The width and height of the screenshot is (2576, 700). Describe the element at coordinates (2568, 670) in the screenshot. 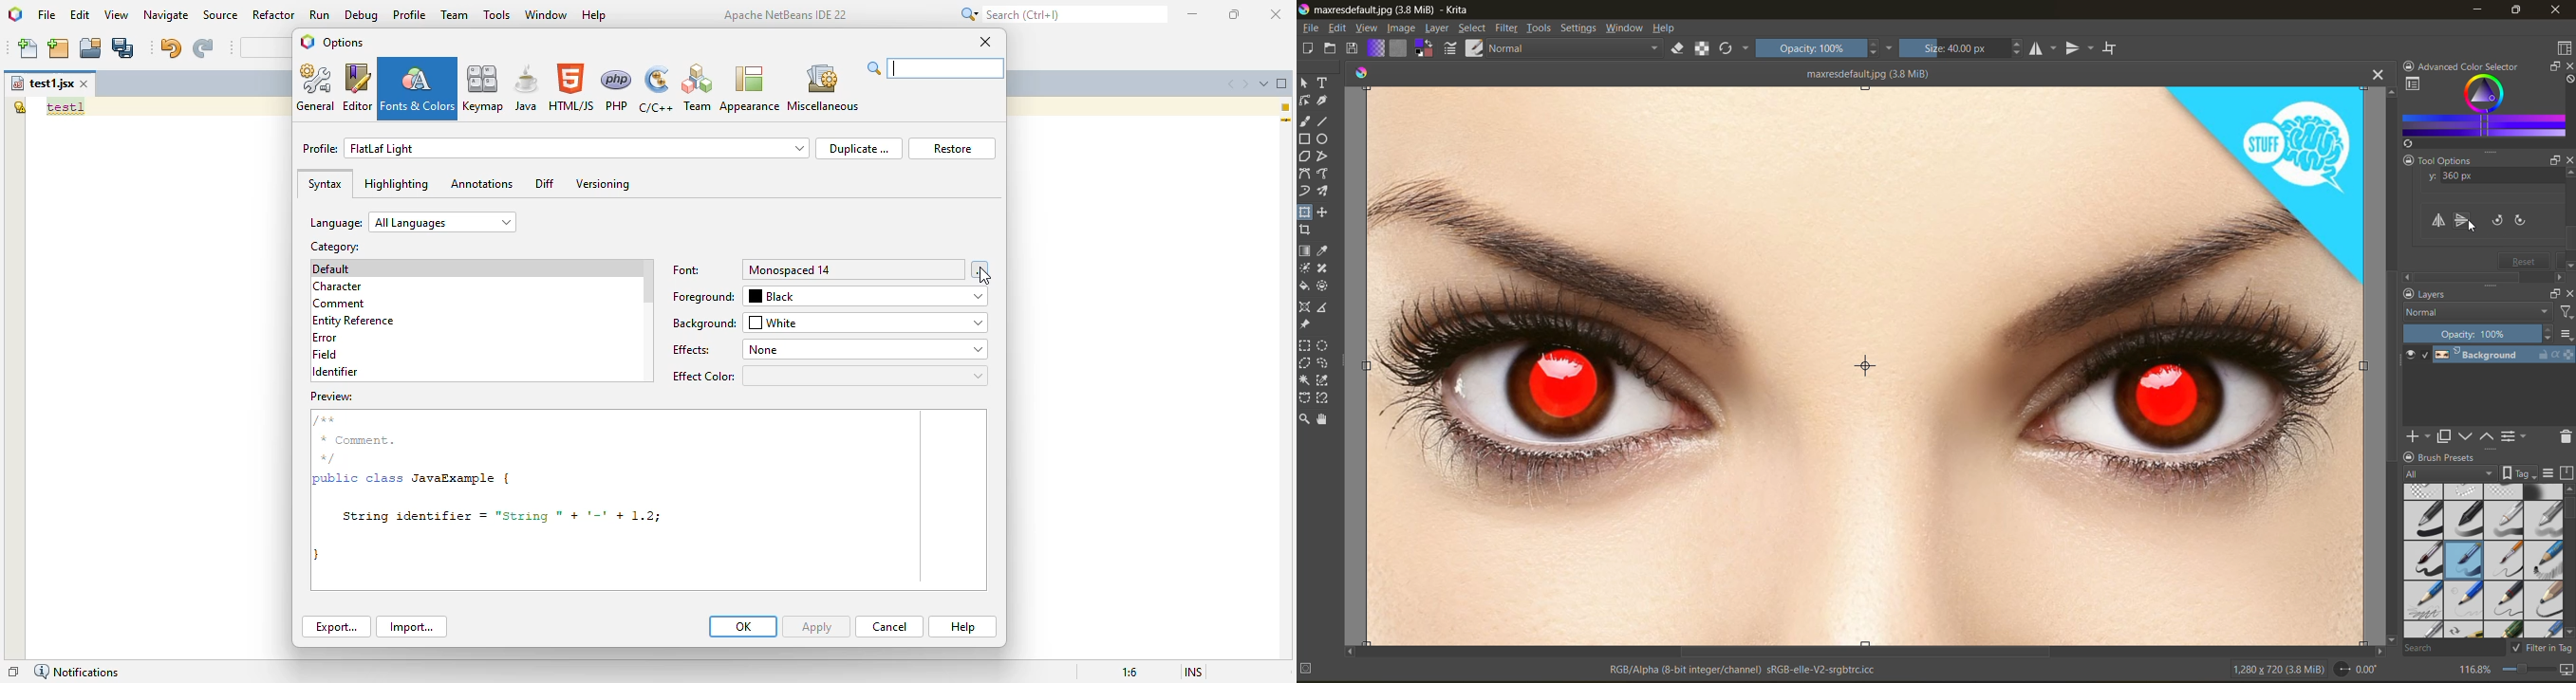

I see `map the canvas` at that location.